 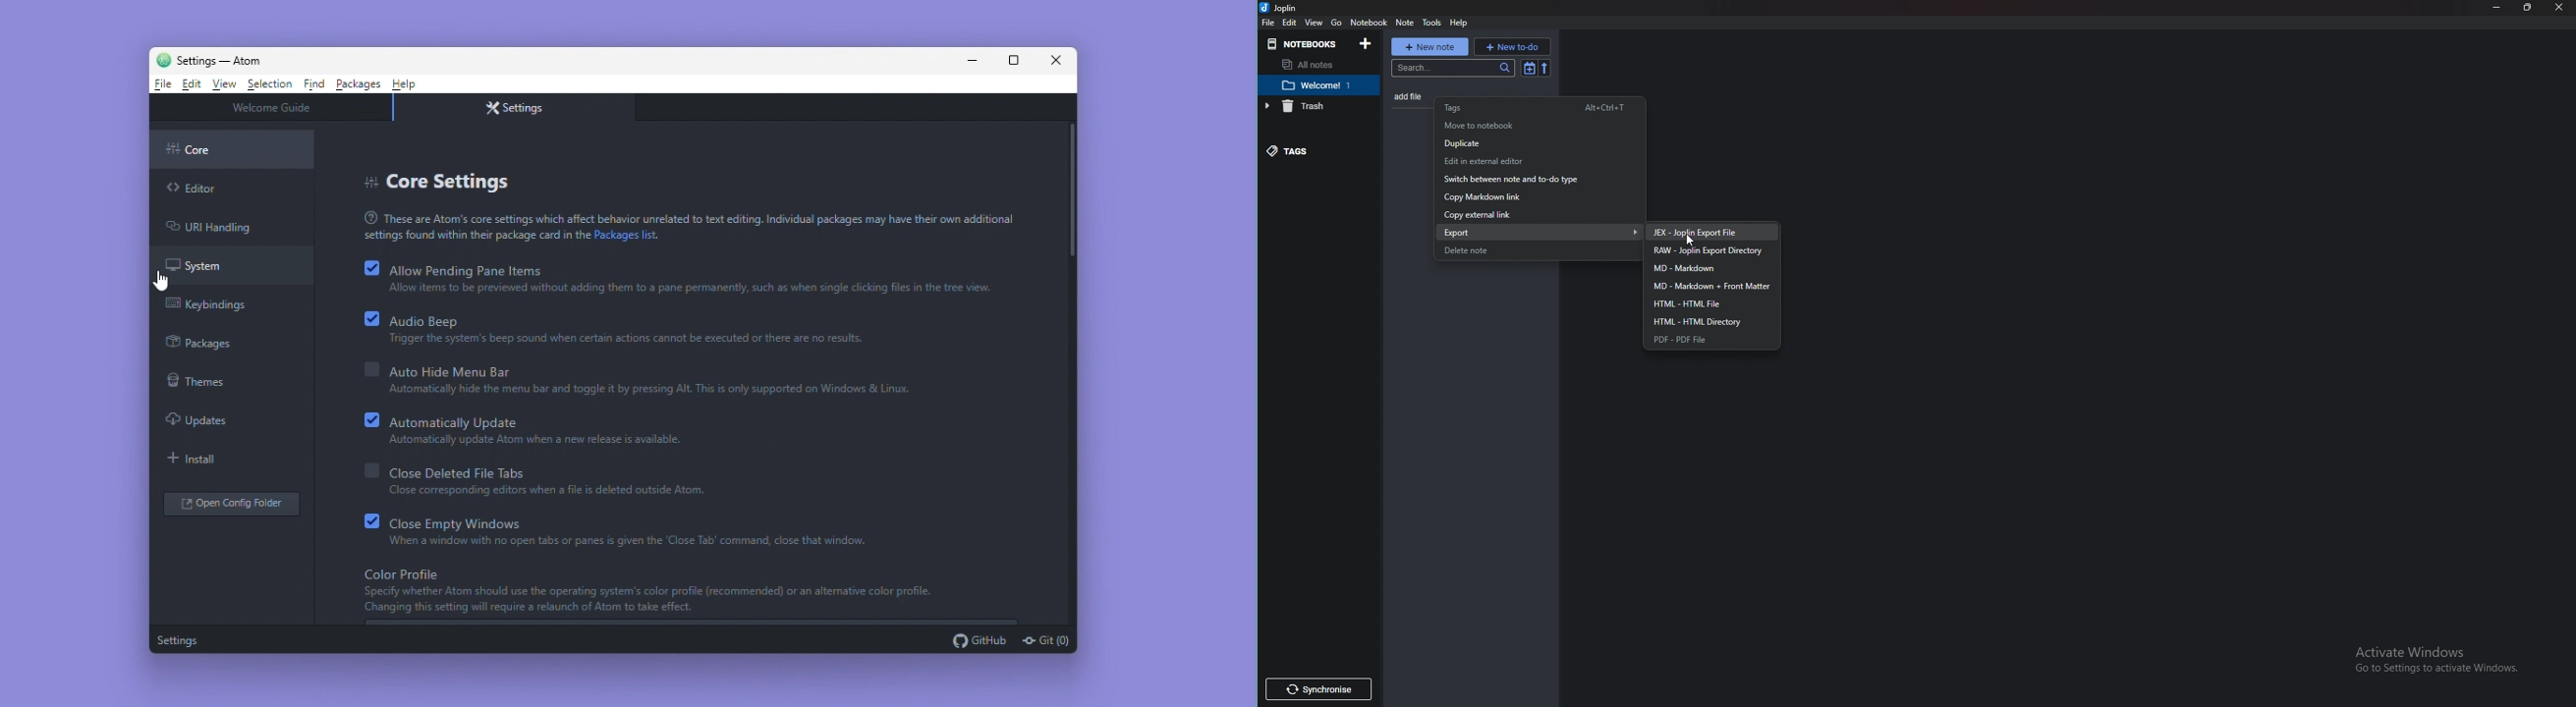 What do you see at coordinates (623, 338) in the screenshot?
I see `Tngger the system's beep sound when certain actions cannot be executed or there are no results.` at bounding box center [623, 338].